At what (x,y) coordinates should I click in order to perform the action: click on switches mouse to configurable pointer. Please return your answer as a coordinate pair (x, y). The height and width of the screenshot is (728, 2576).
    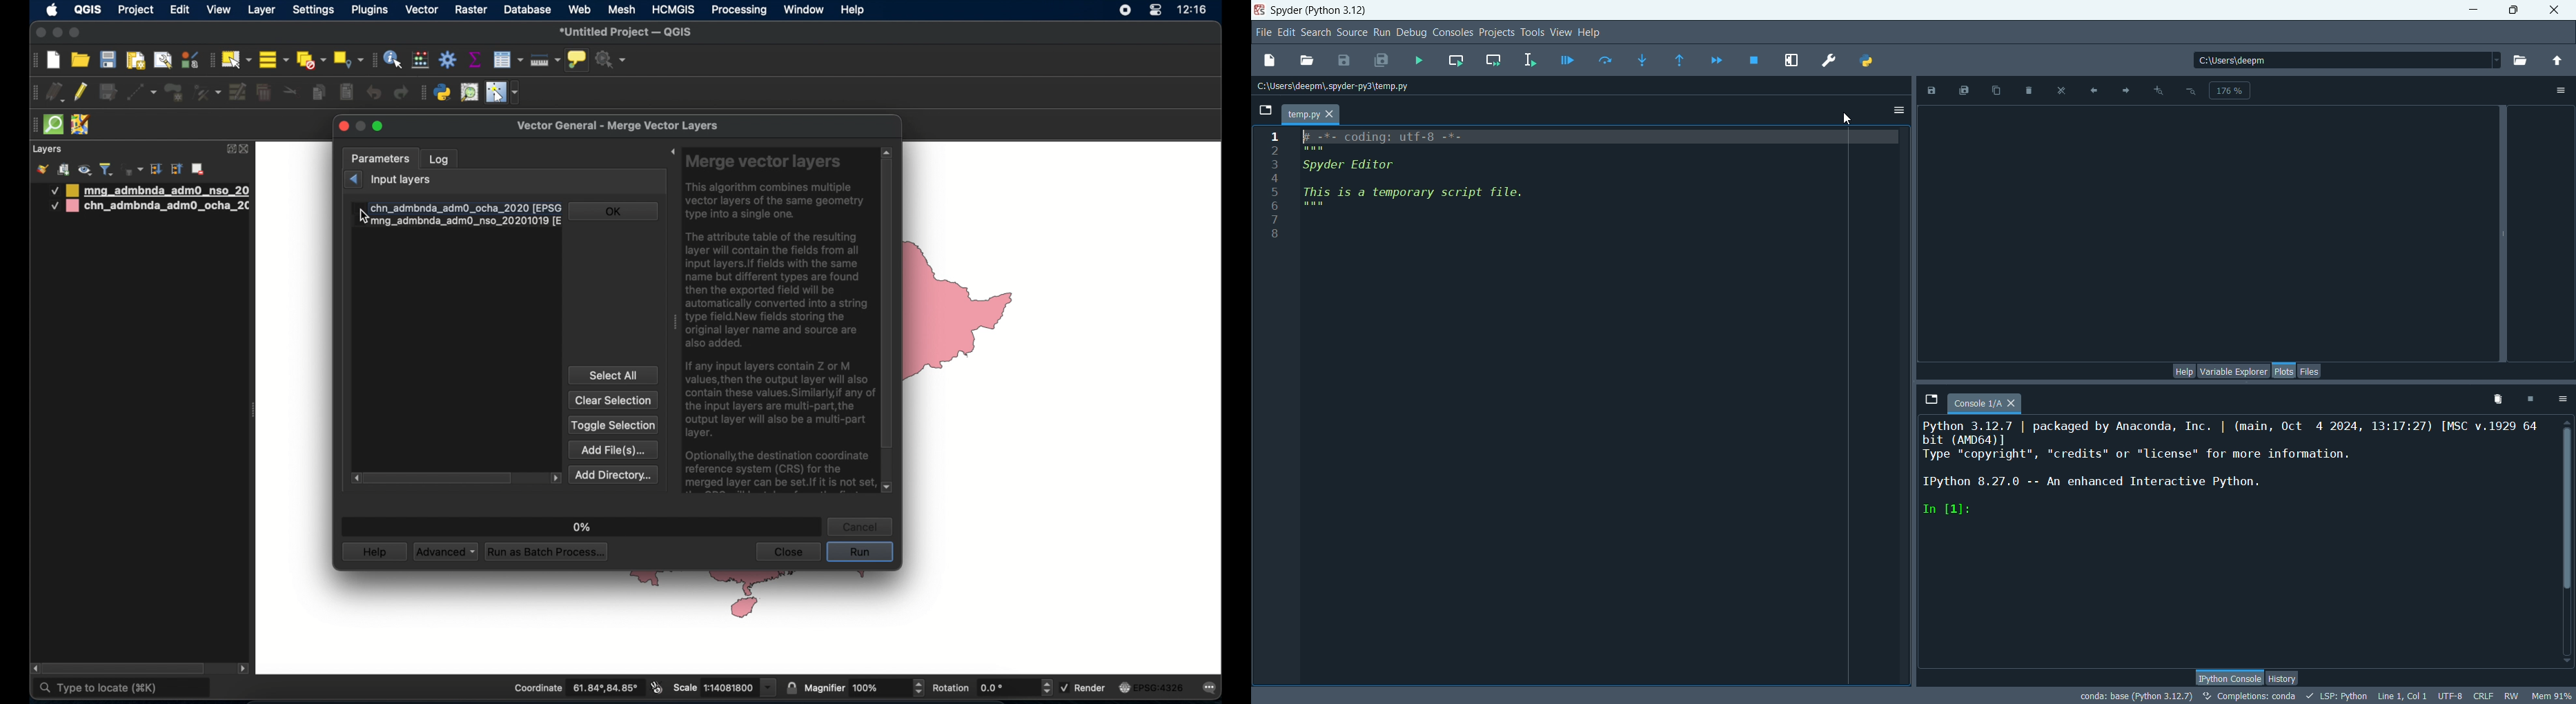
    Looking at the image, I should click on (504, 93).